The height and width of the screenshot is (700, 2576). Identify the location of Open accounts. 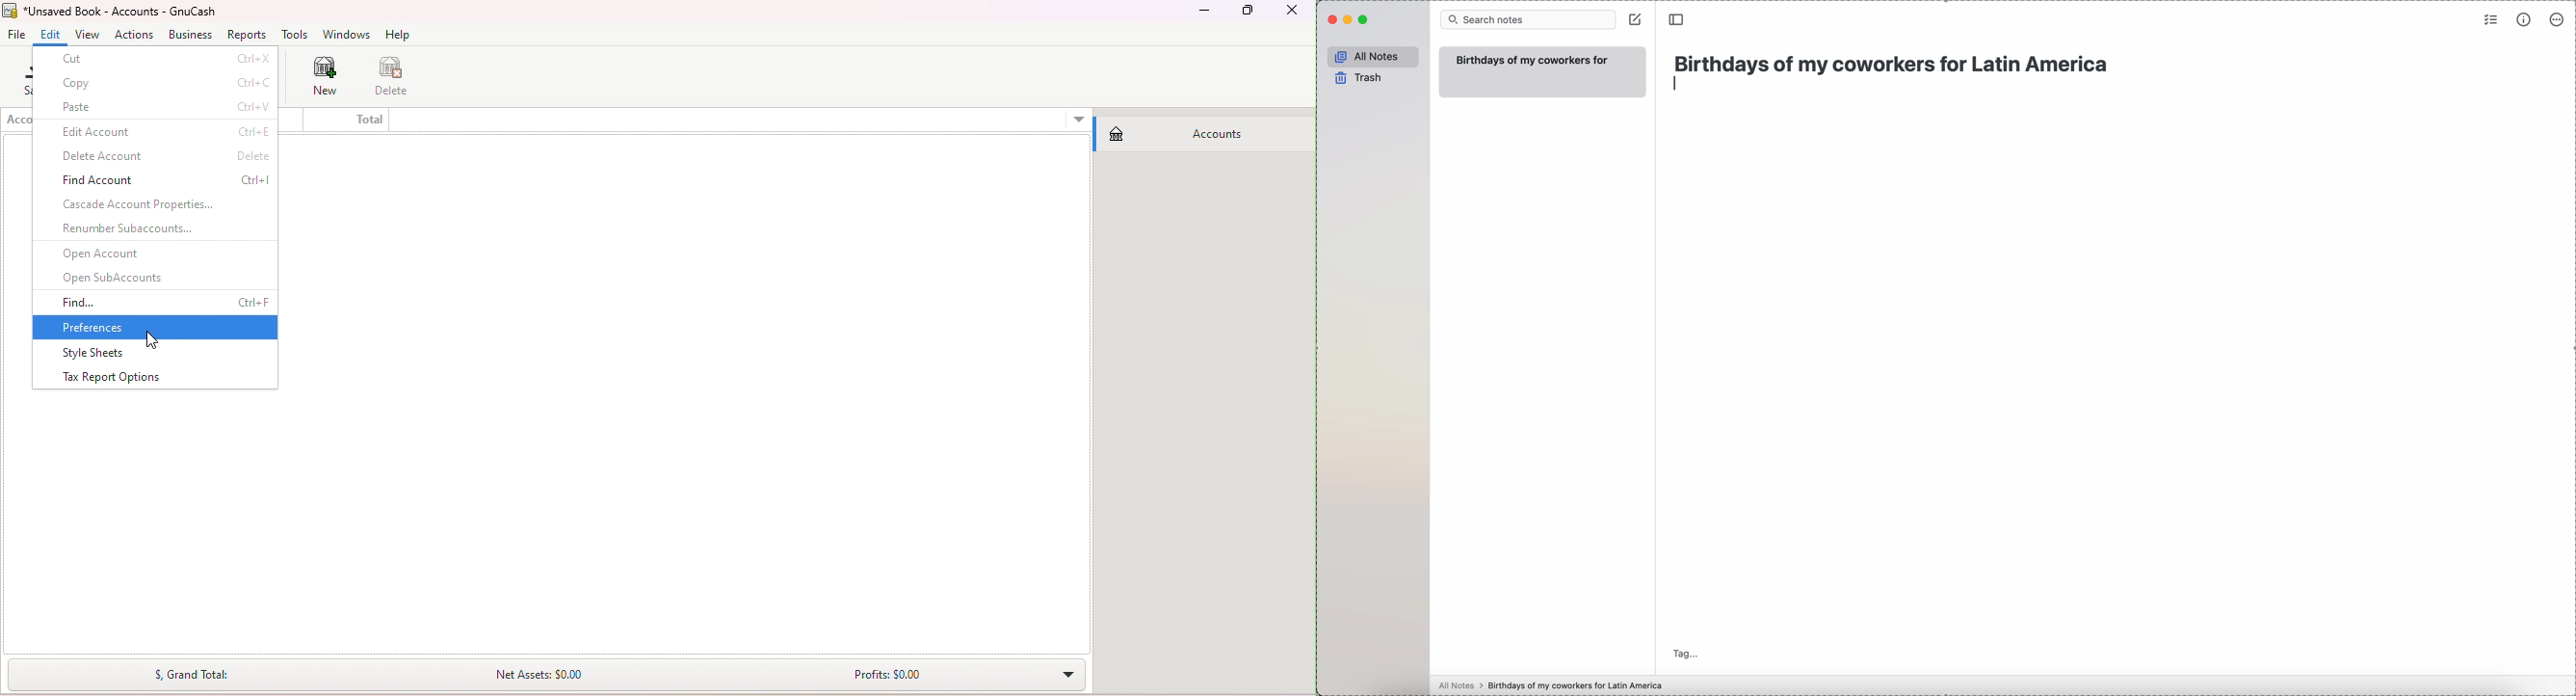
(139, 254).